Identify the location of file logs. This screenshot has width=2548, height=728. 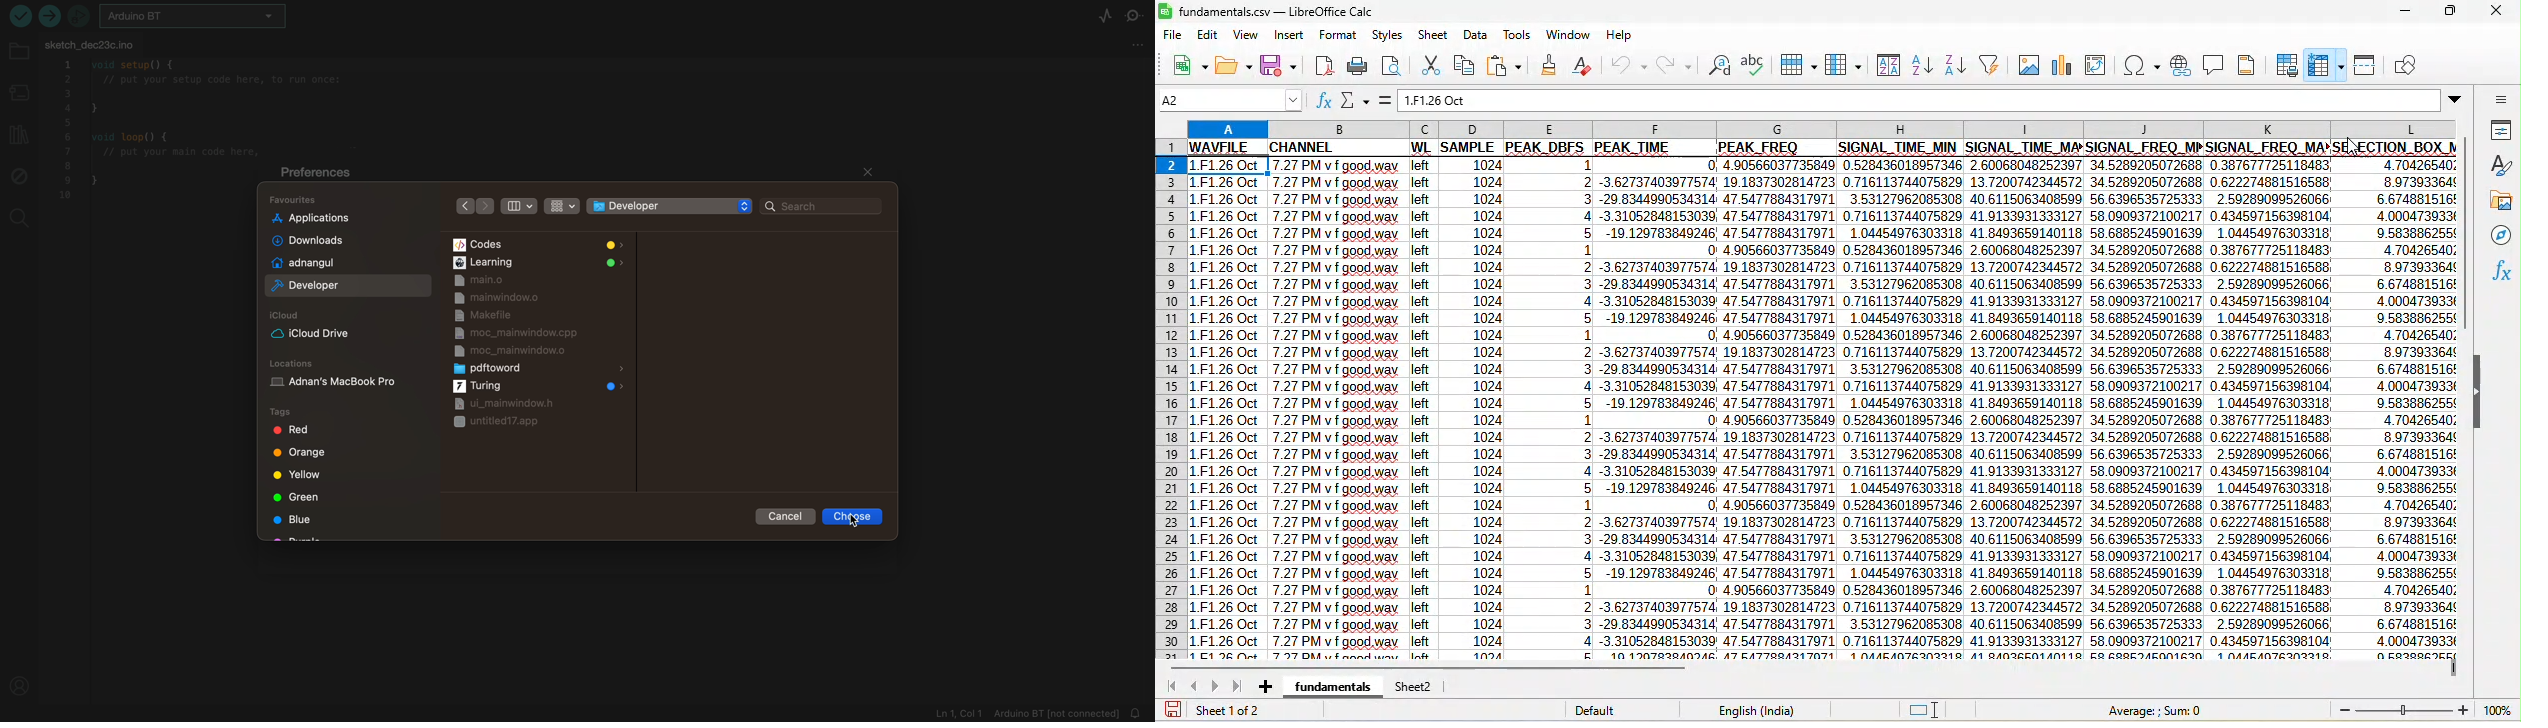
(1027, 713).